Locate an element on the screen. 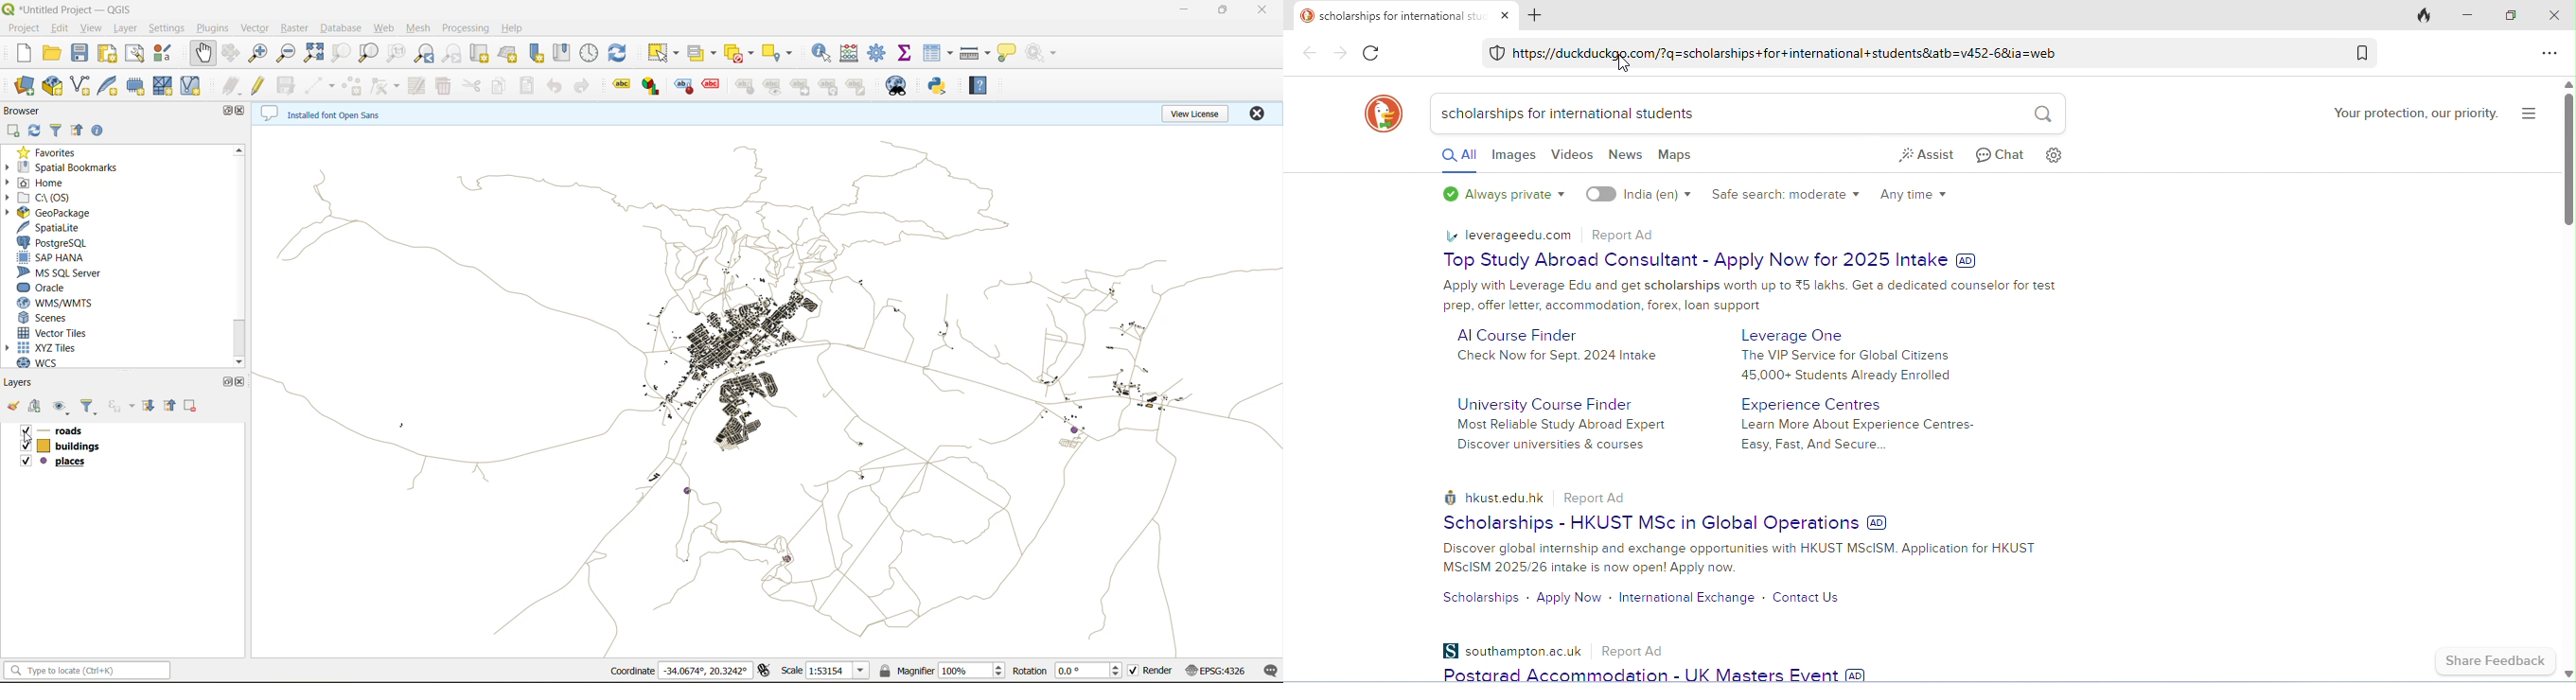 This screenshot has width=2576, height=700. add new tab is located at coordinates (1535, 15).